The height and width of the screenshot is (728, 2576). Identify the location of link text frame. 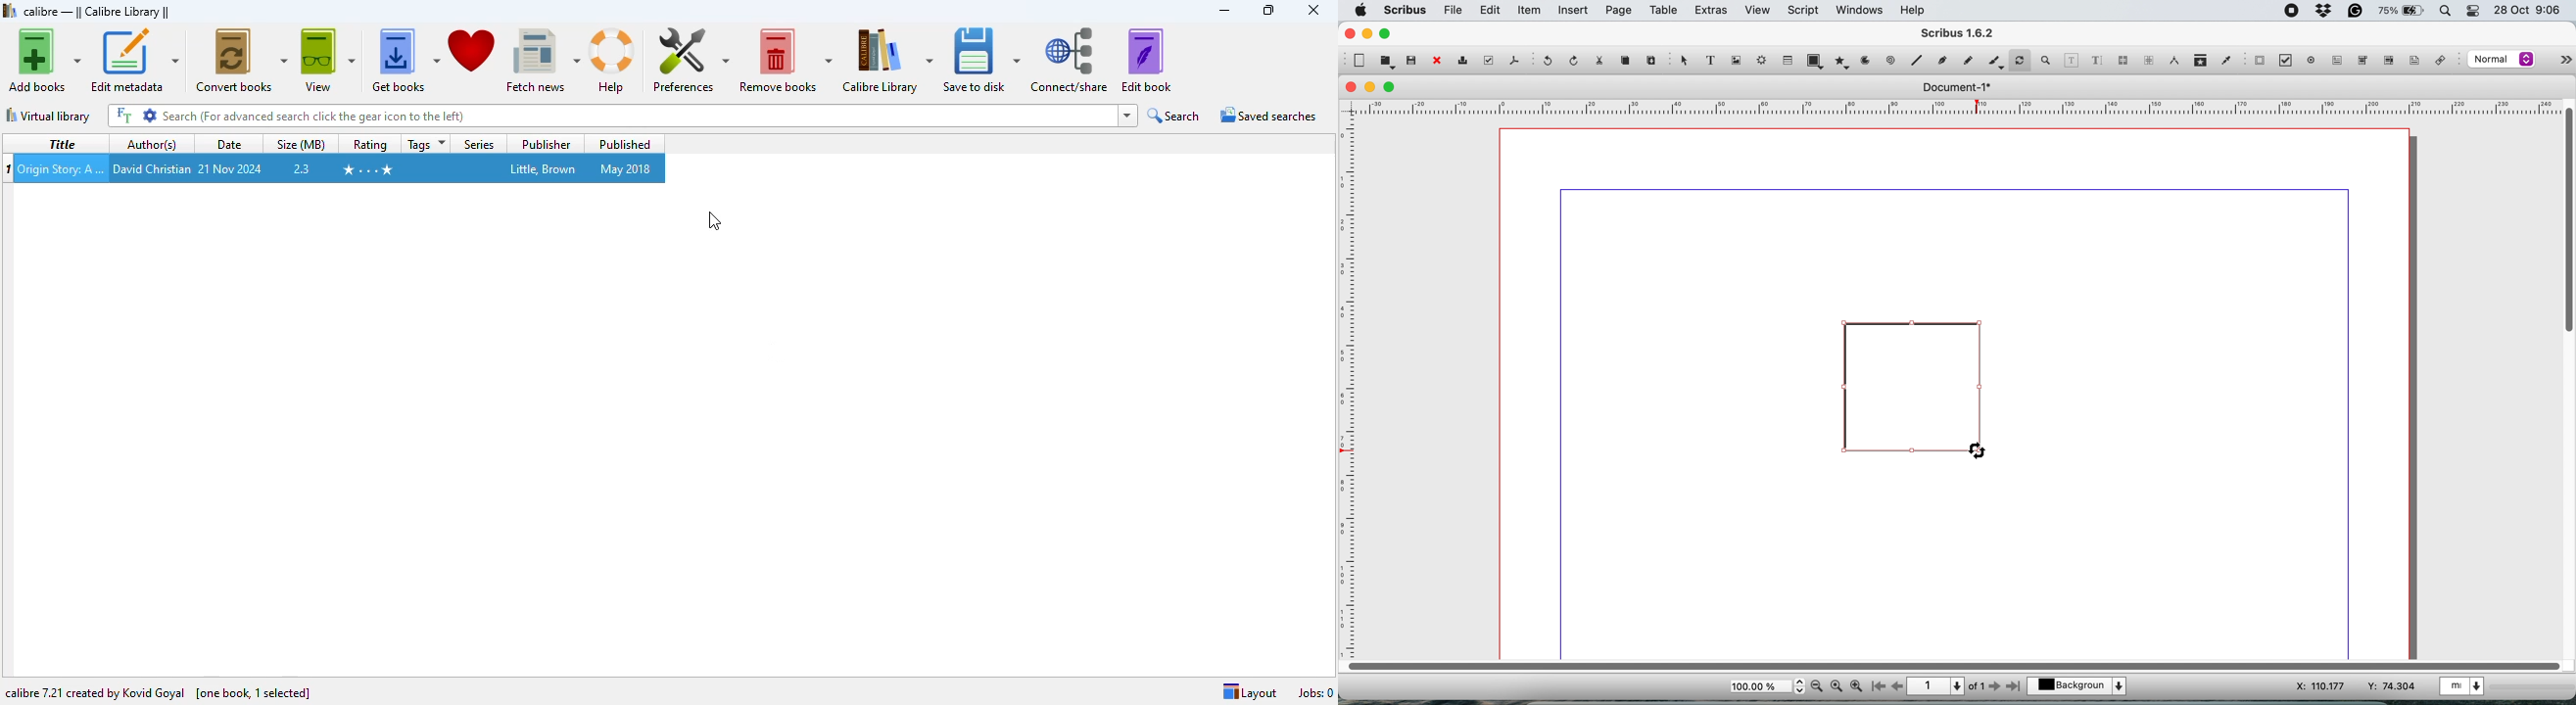
(2125, 61).